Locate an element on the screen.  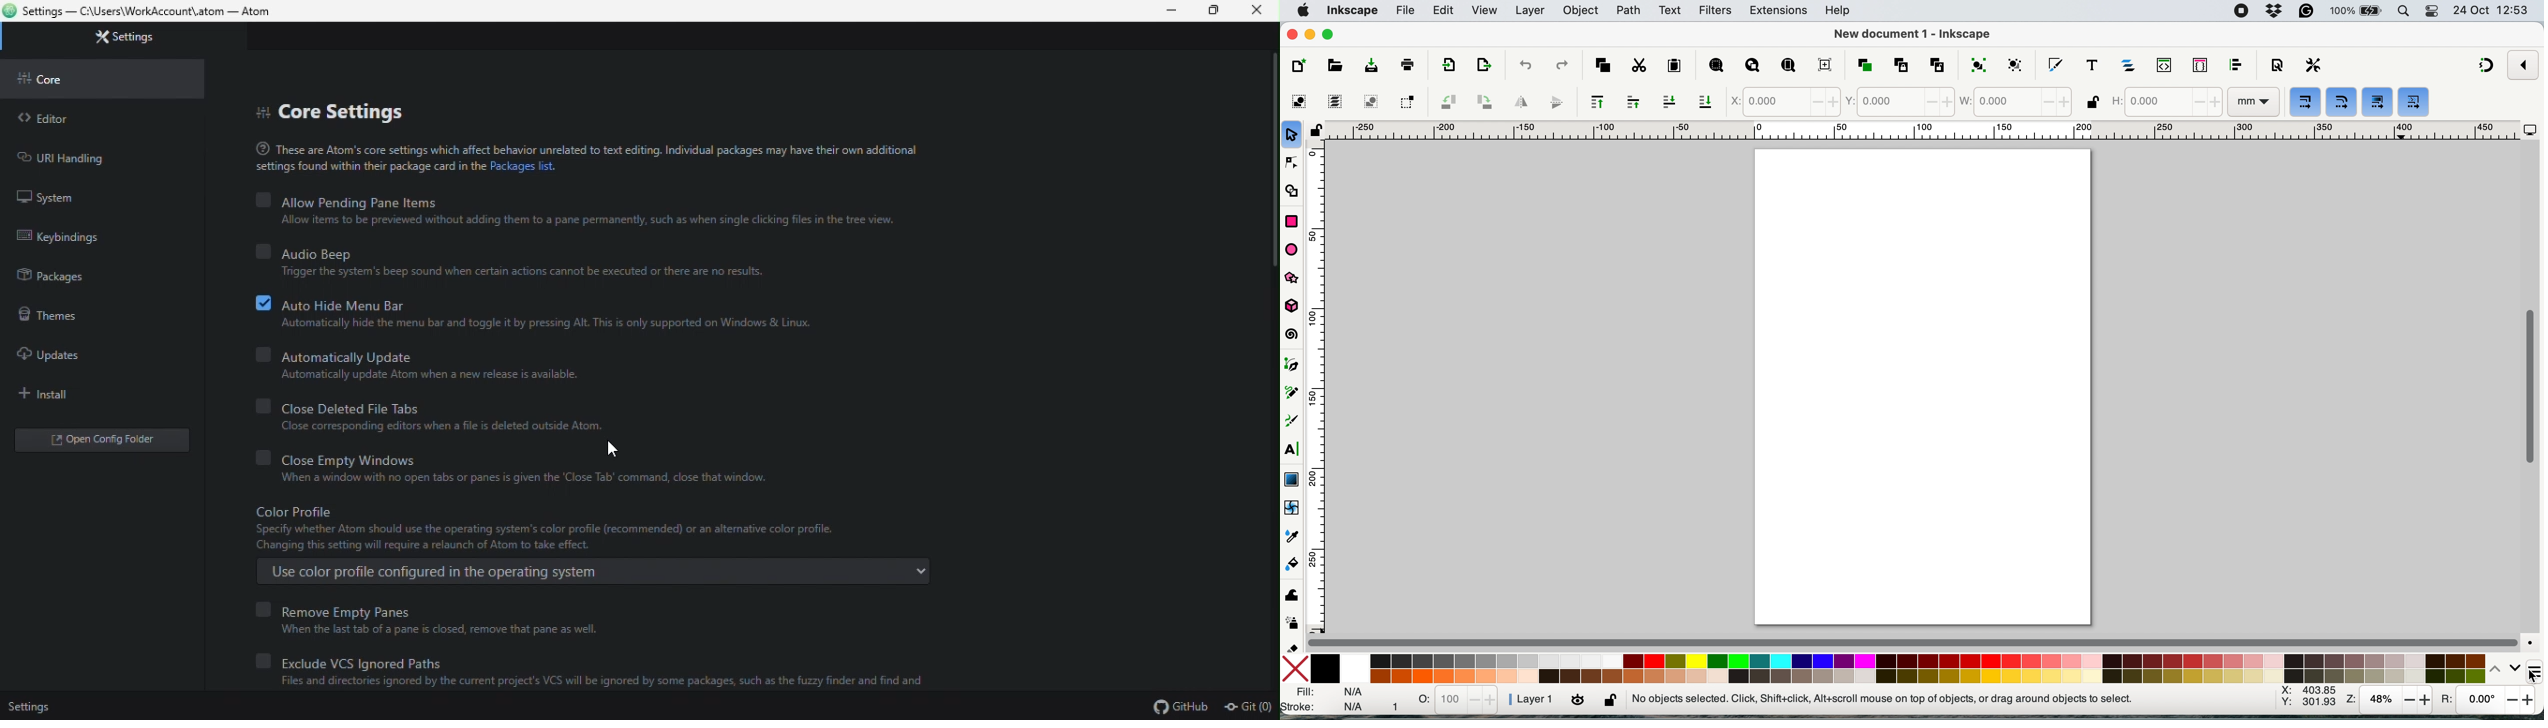
object rotate 90 ccw is located at coordinates (1446, 101).